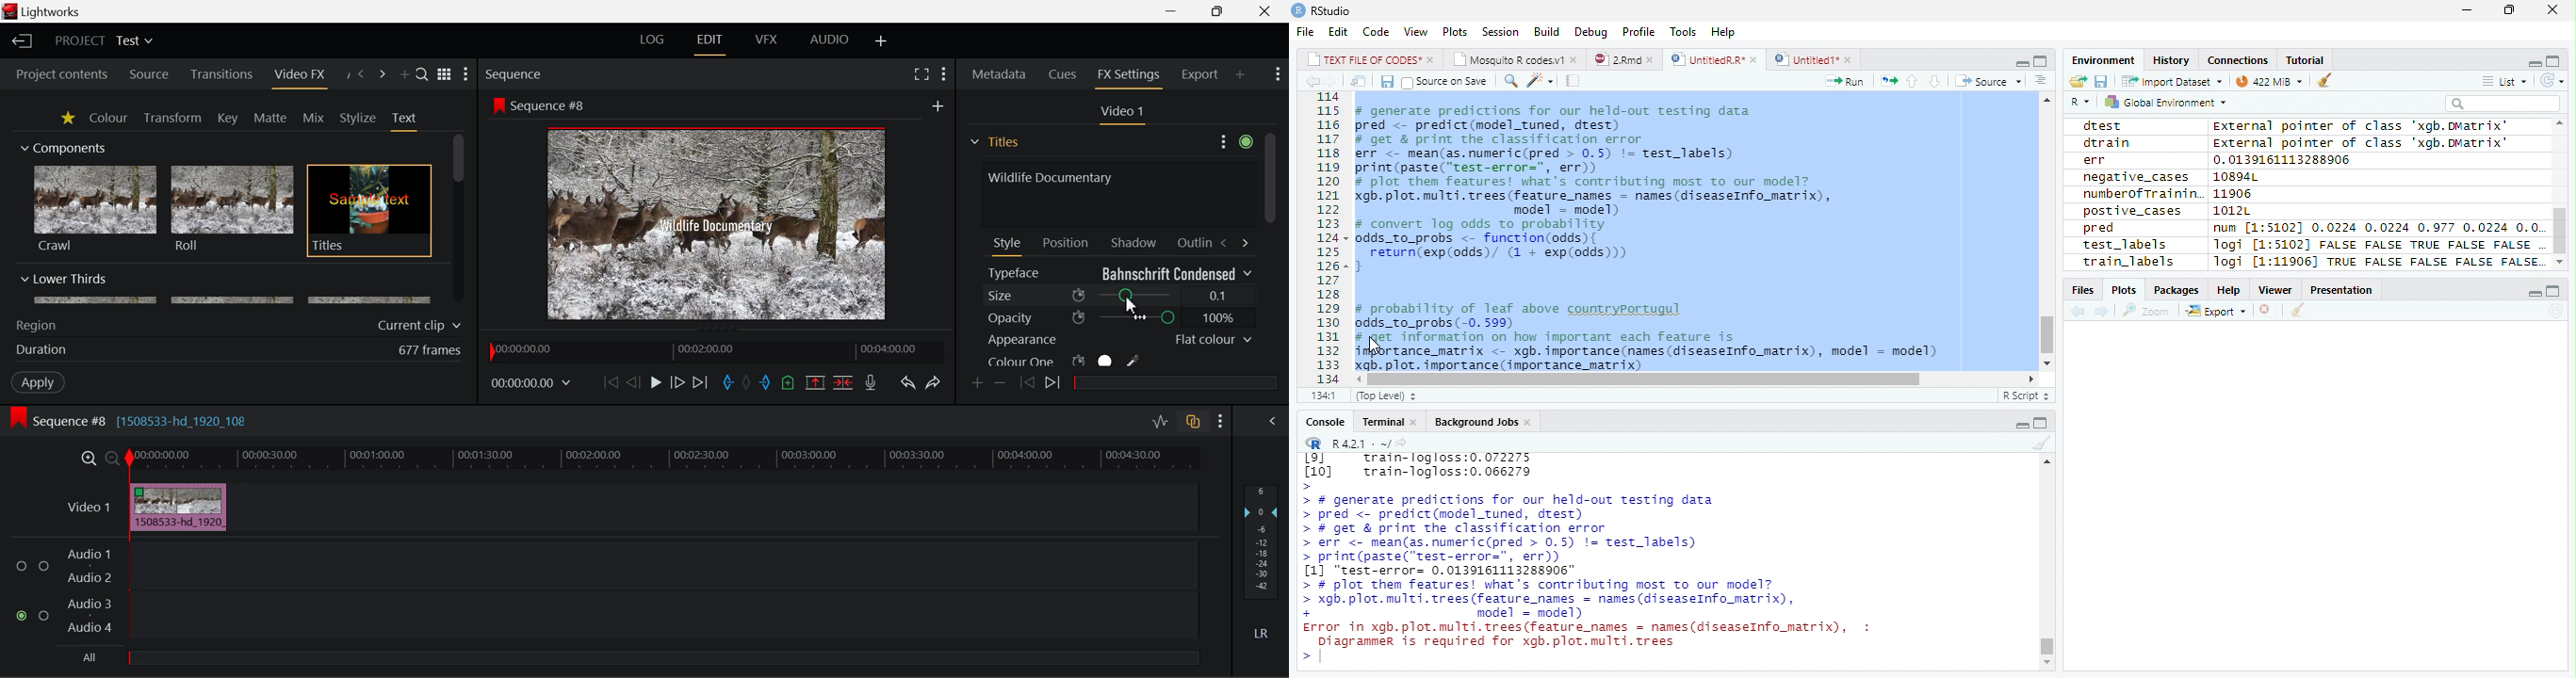 The height and width of the screenshot is (700, 2576). What do you see at coordinates (938, 105) in the screenshot?
I see `add` at bounding box center [938, 105].